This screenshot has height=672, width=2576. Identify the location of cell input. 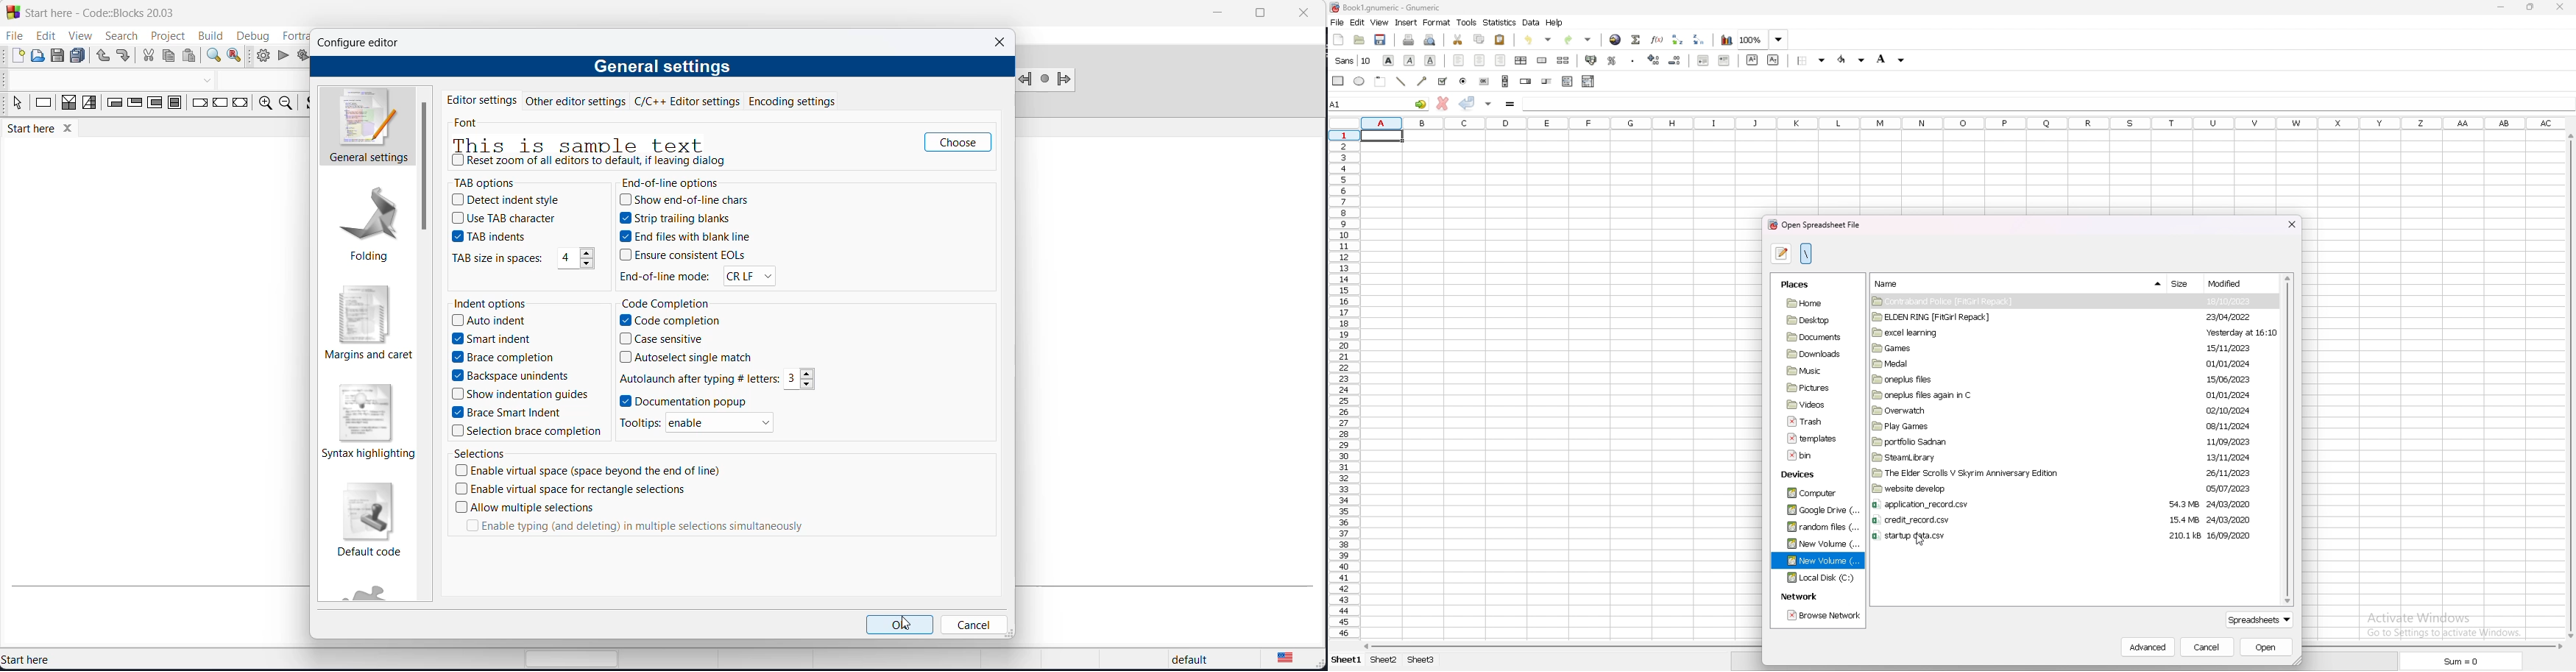
(2047, 103).